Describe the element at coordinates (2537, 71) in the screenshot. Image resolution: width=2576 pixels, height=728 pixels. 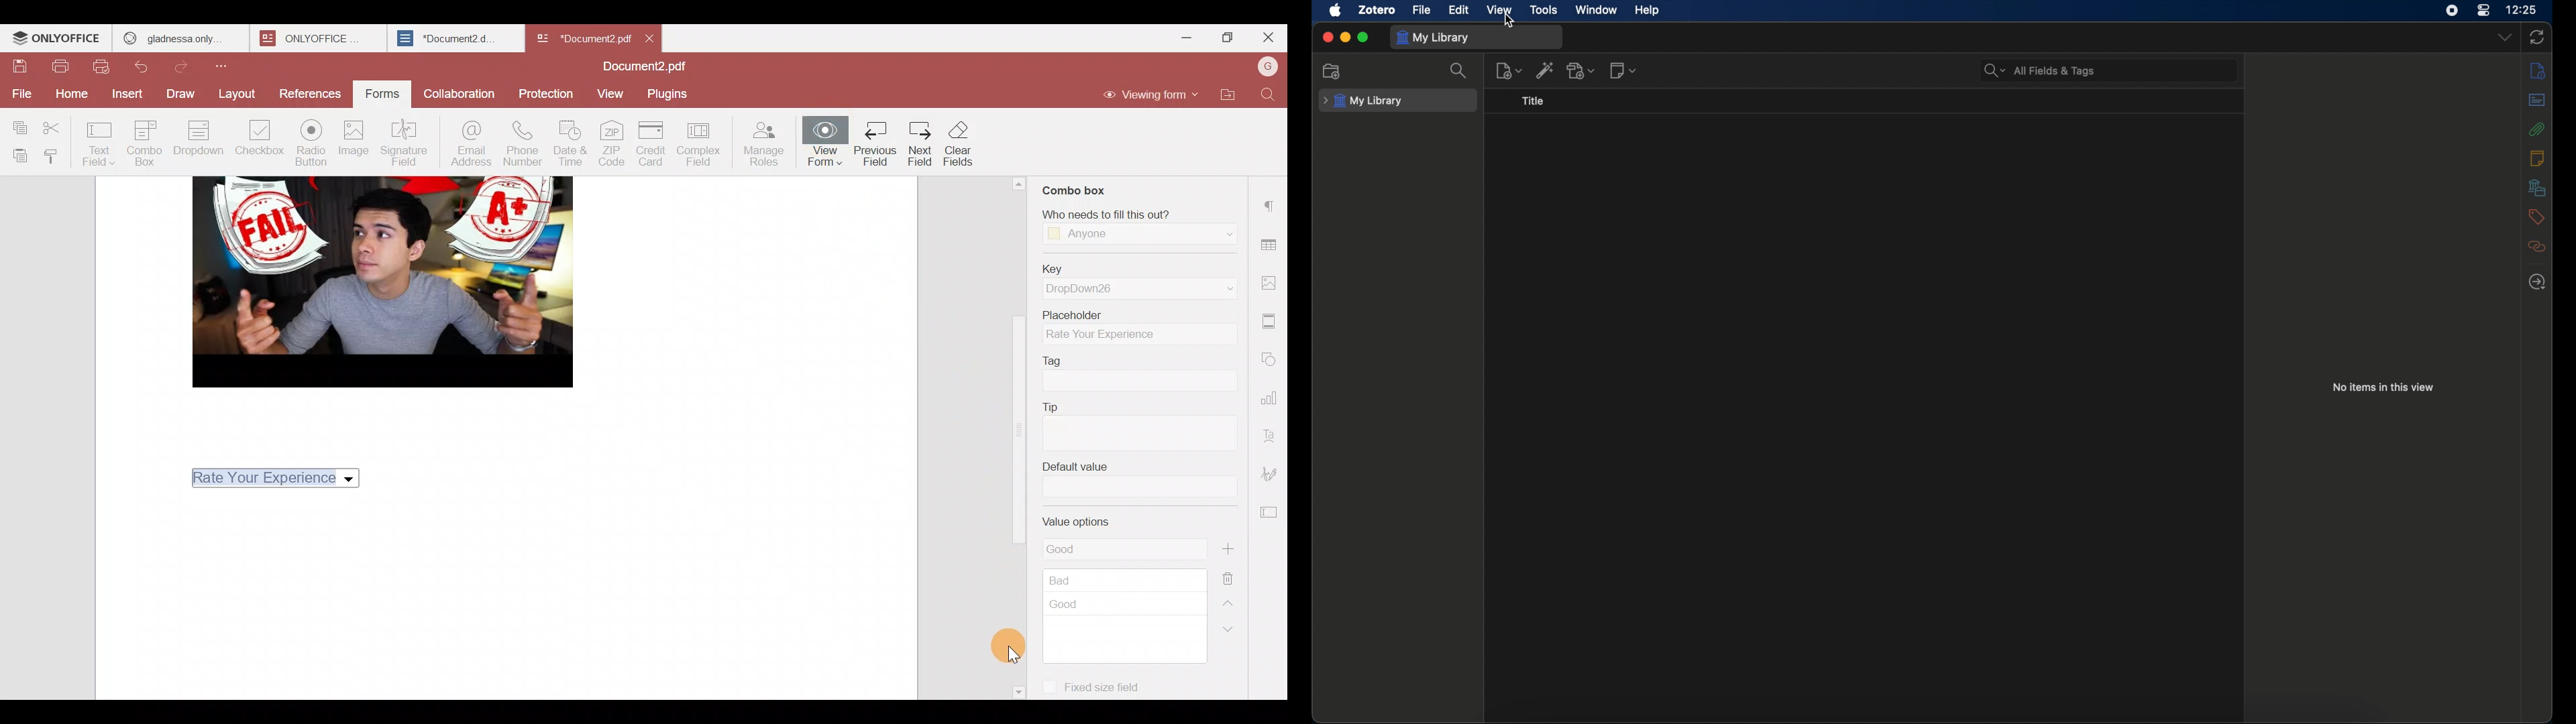
I see `info` at that location.